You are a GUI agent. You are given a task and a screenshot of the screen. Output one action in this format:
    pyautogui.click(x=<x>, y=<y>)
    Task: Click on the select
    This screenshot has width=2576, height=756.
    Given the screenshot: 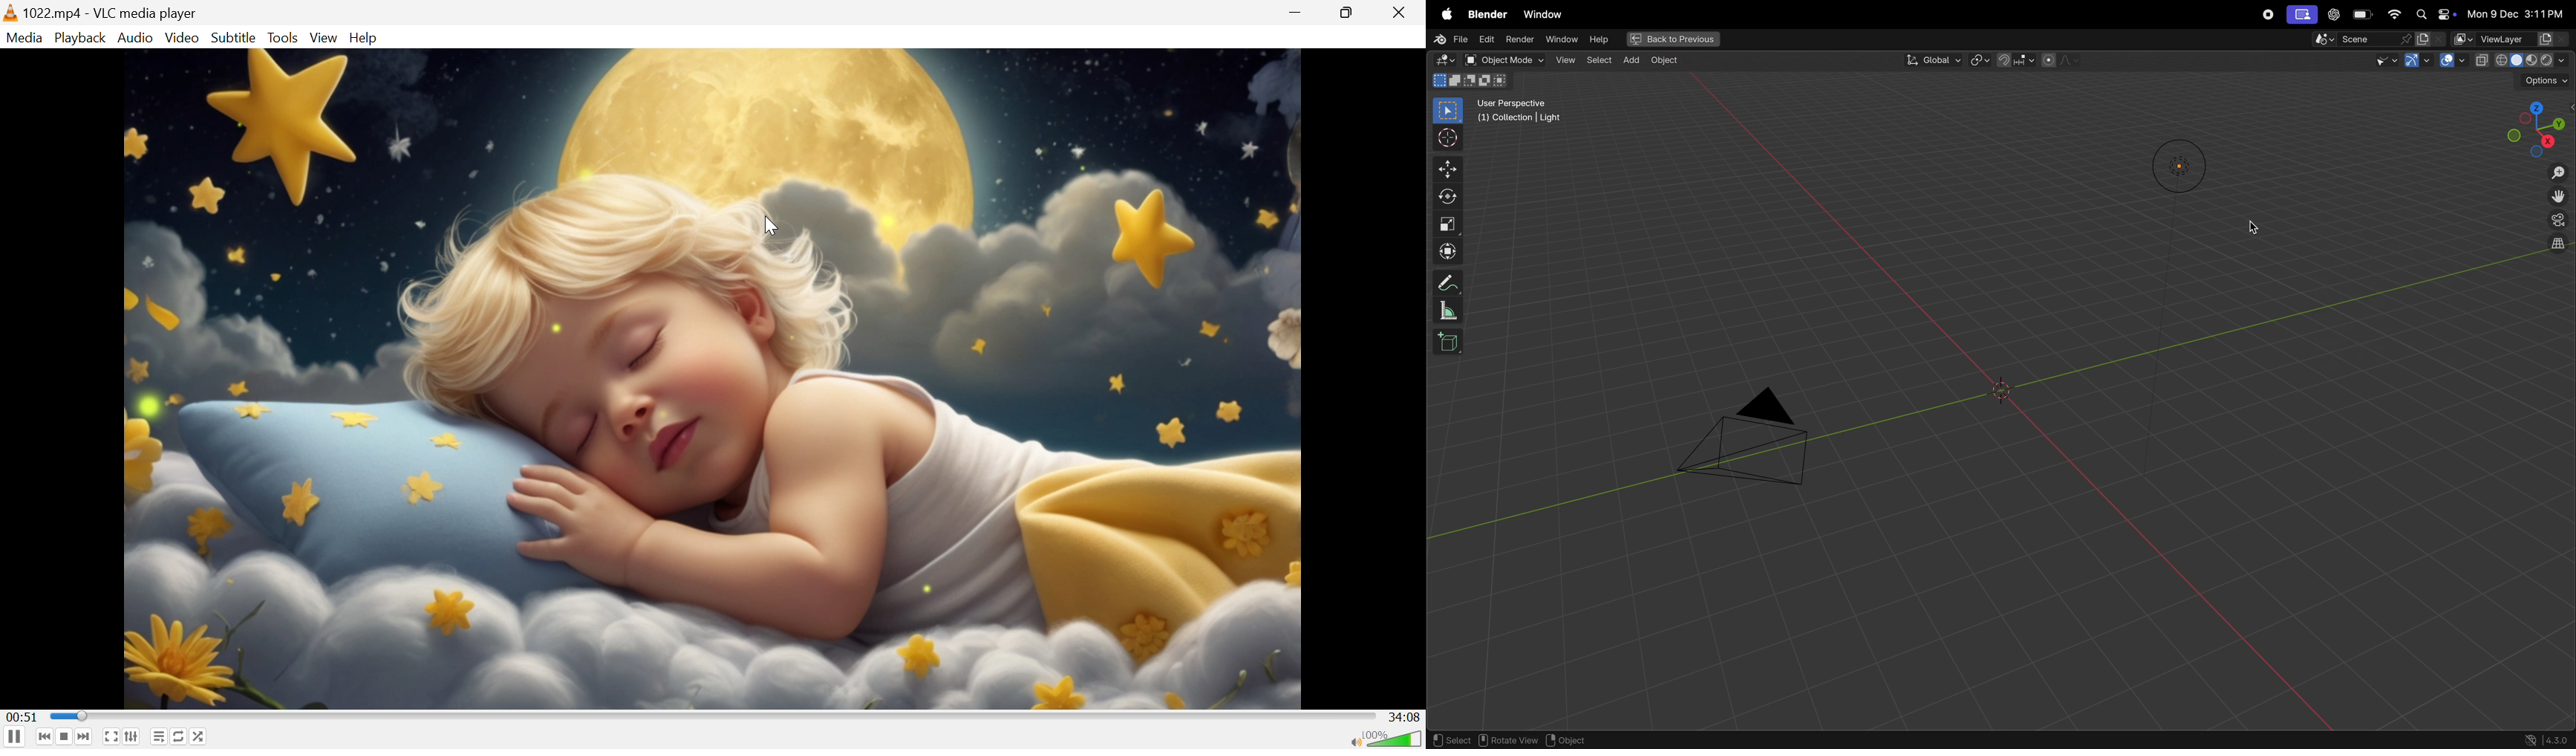 What is the action you would take?
    pyautogui.click(x=1597, y=60)
    